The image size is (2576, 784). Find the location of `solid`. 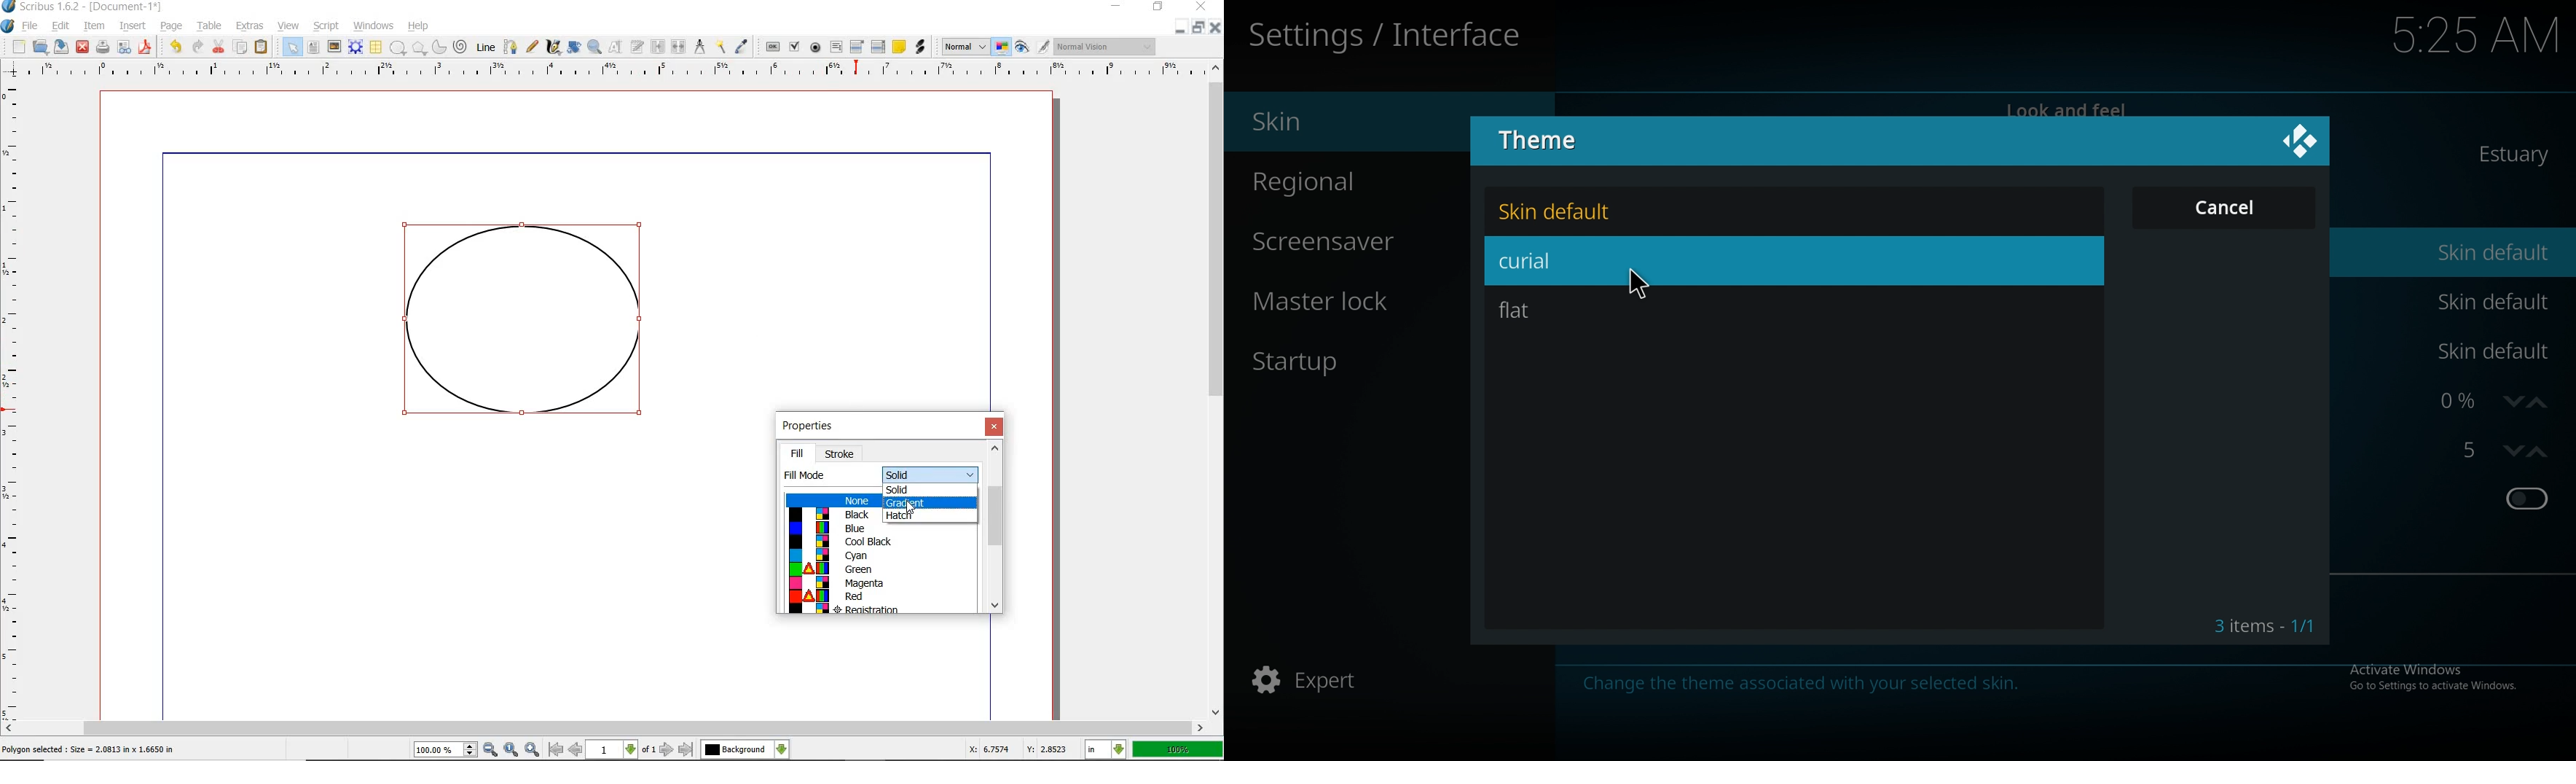

solid is located at coordinates (929, 489).